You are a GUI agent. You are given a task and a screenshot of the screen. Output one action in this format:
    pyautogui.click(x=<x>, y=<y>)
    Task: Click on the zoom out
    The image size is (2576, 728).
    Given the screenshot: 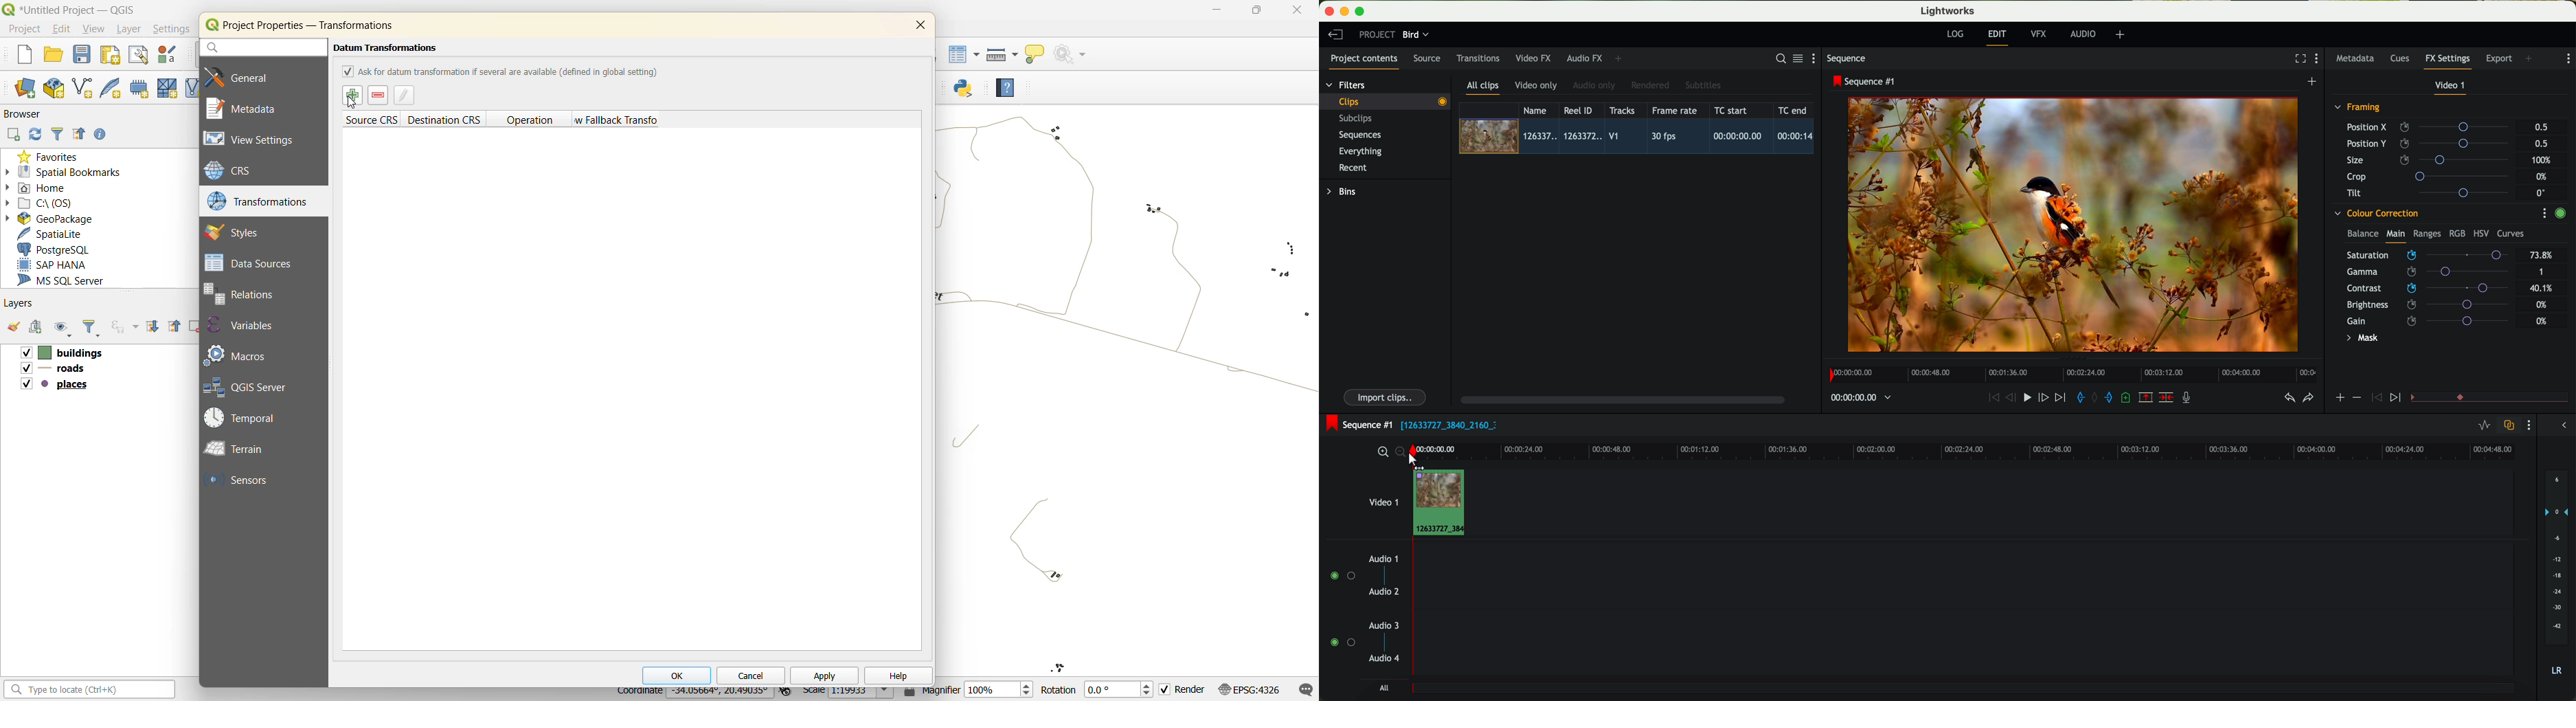 What is the action you would take?
    pyautogui.click(x=1402, y=453)
    